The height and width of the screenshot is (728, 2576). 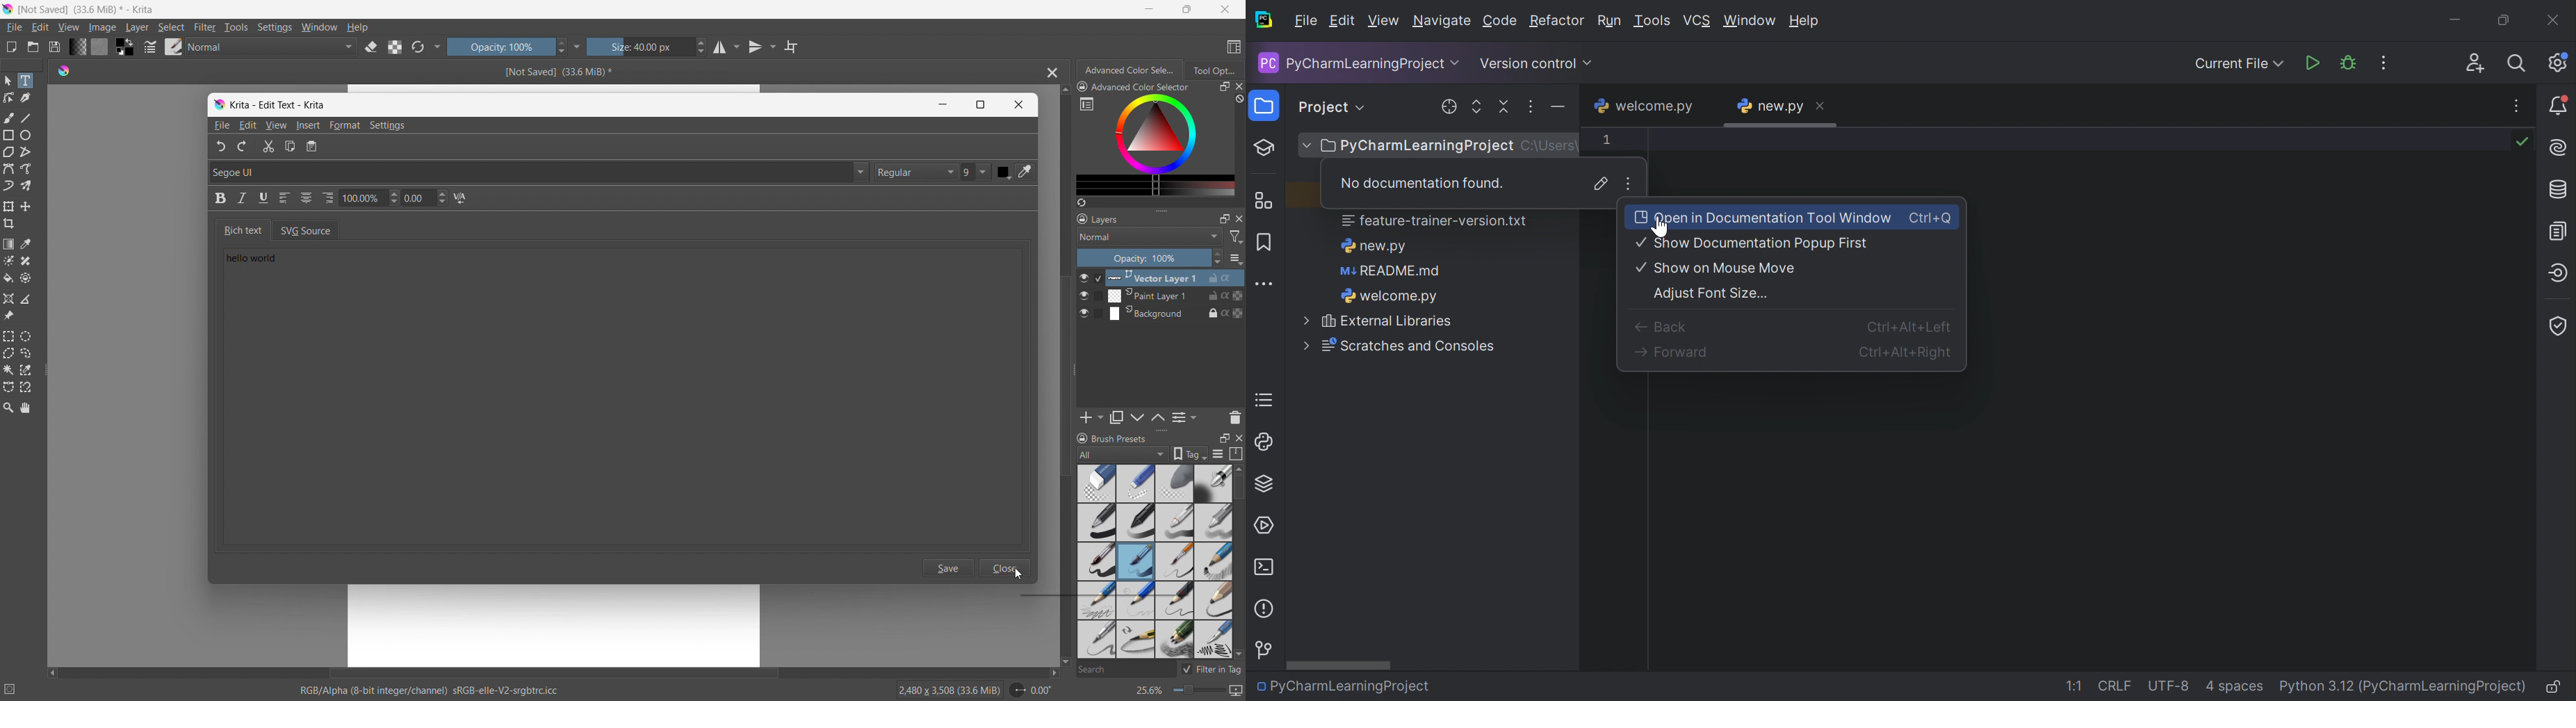 What do you see at coordinates (390, 125) in the screenshot?
I see `Settings` at bounding box center [390, 125].